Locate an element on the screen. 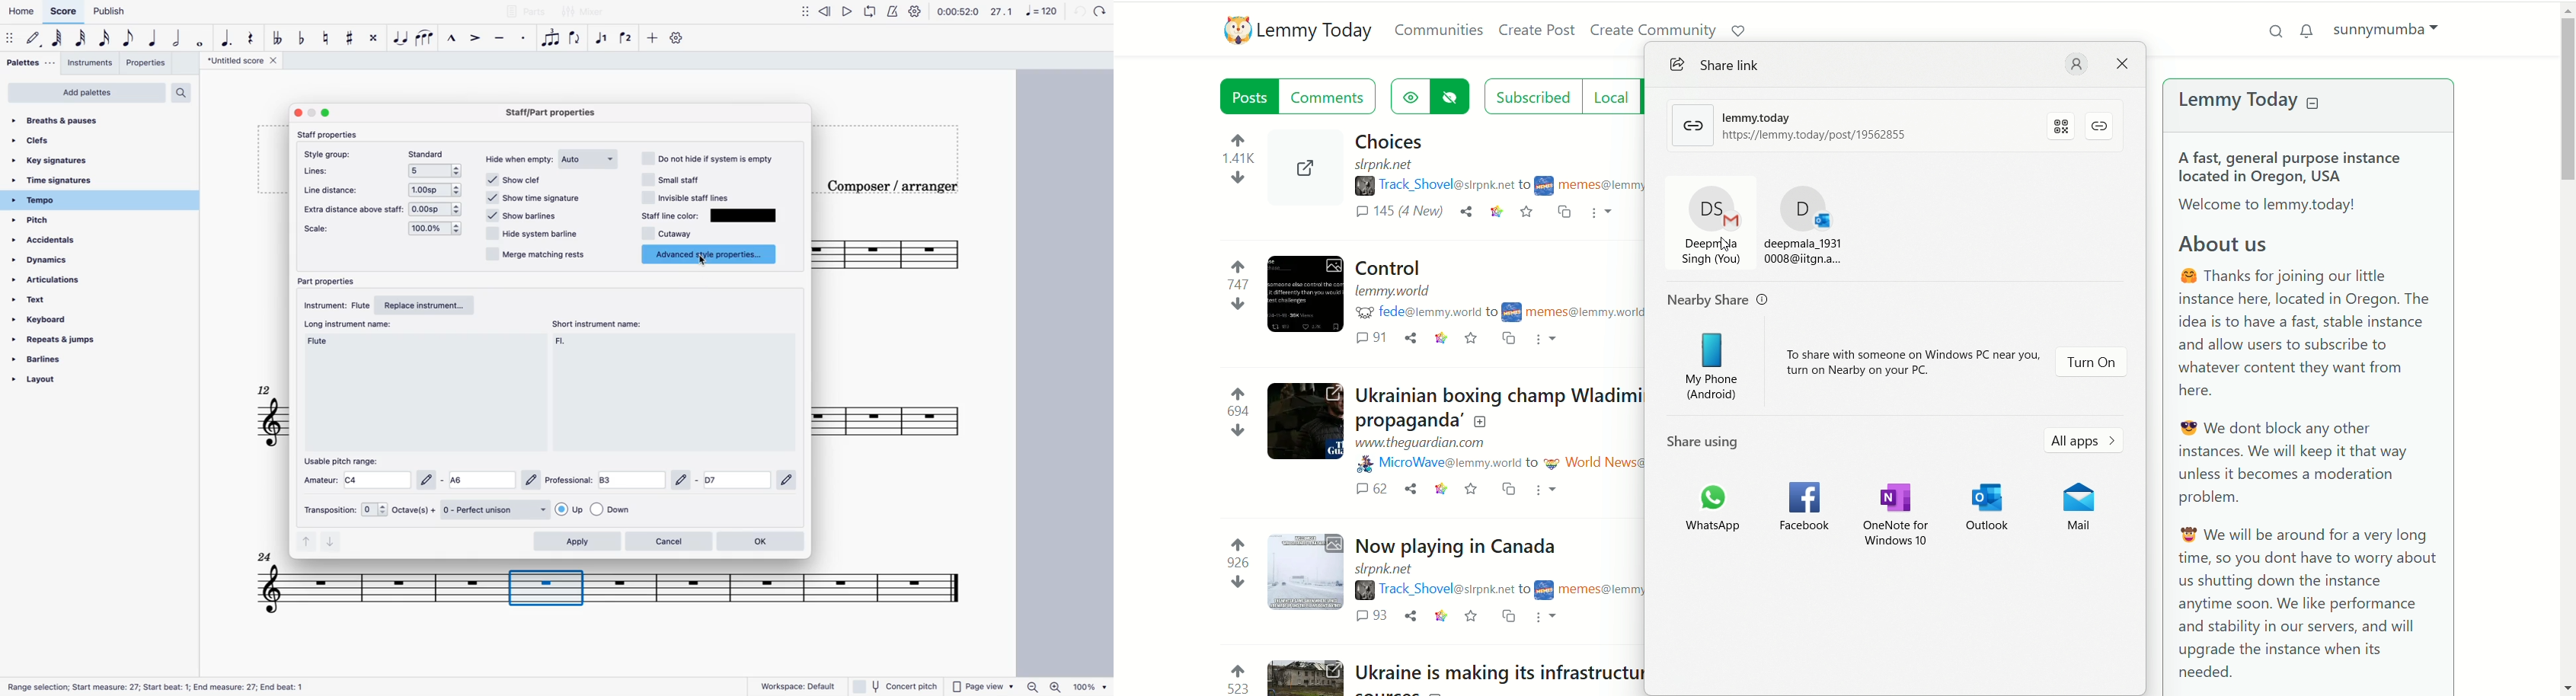 The height and width of the screenshot is (700, 2576). minimize is located at coordinates (312, 114).